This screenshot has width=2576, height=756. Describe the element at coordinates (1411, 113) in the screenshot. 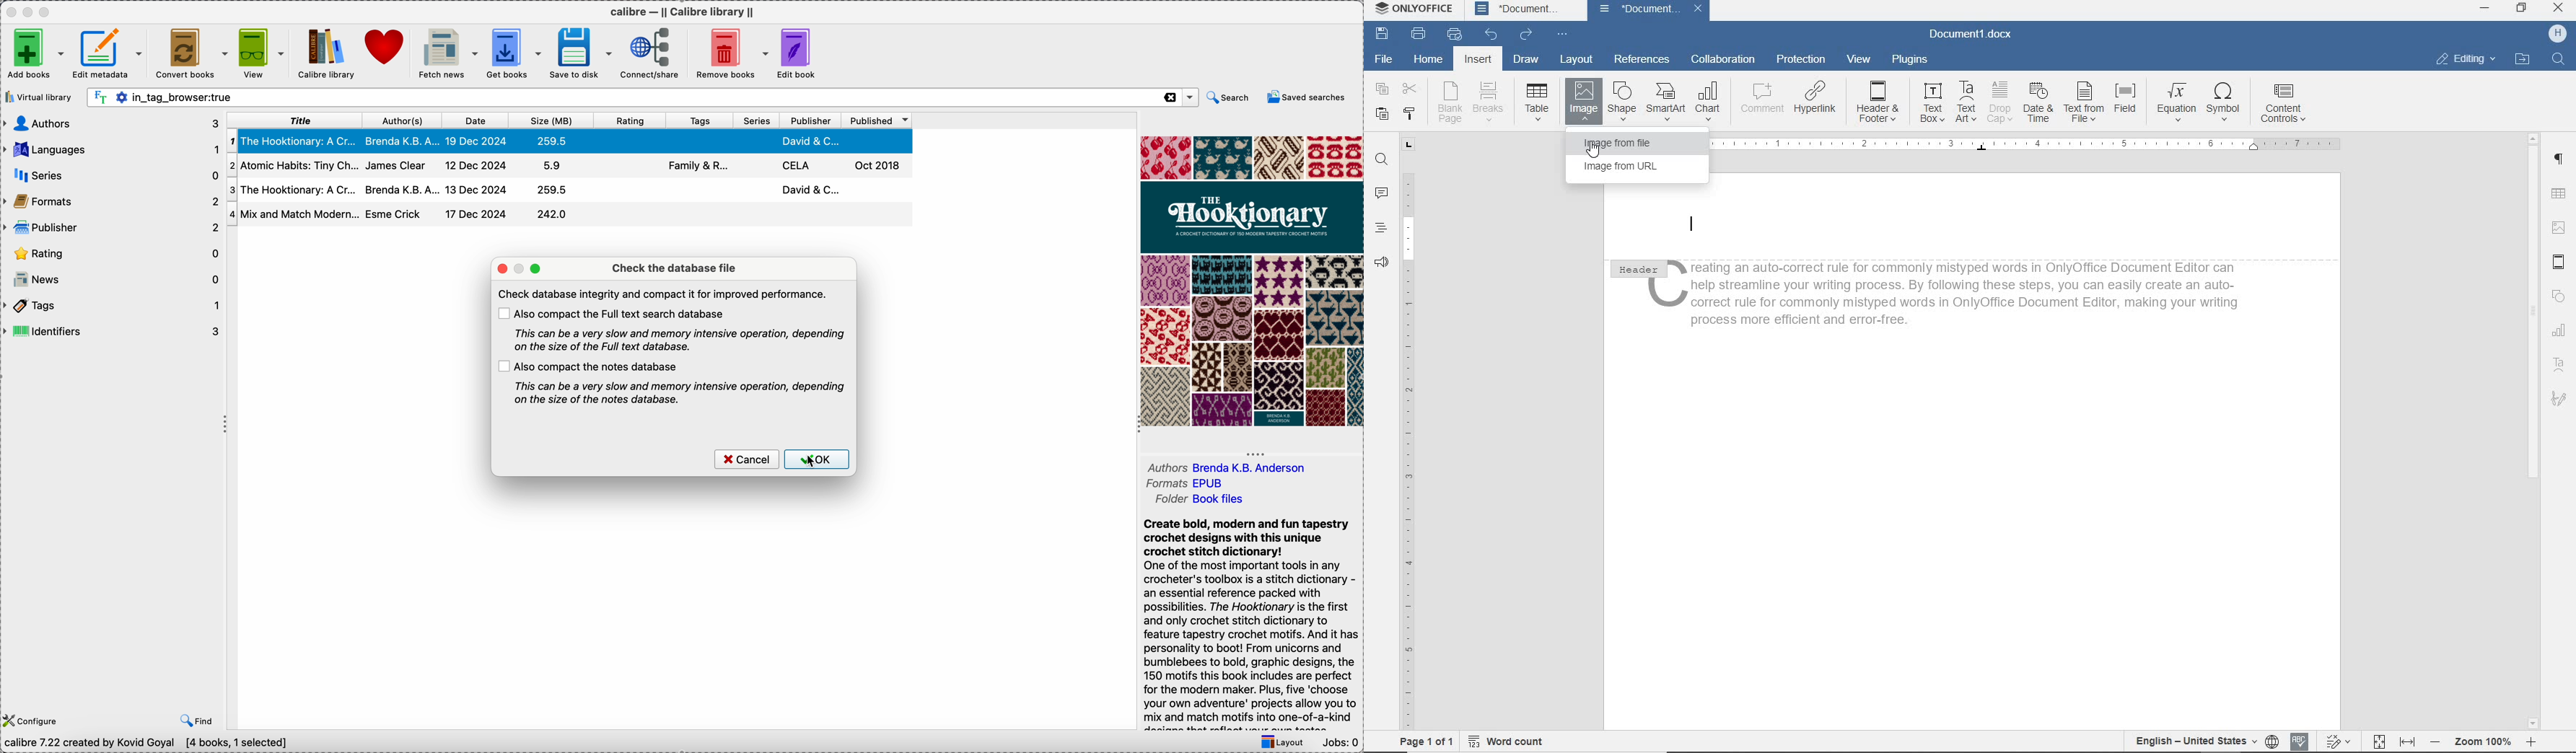

I see `COPY STYLE` at that location.